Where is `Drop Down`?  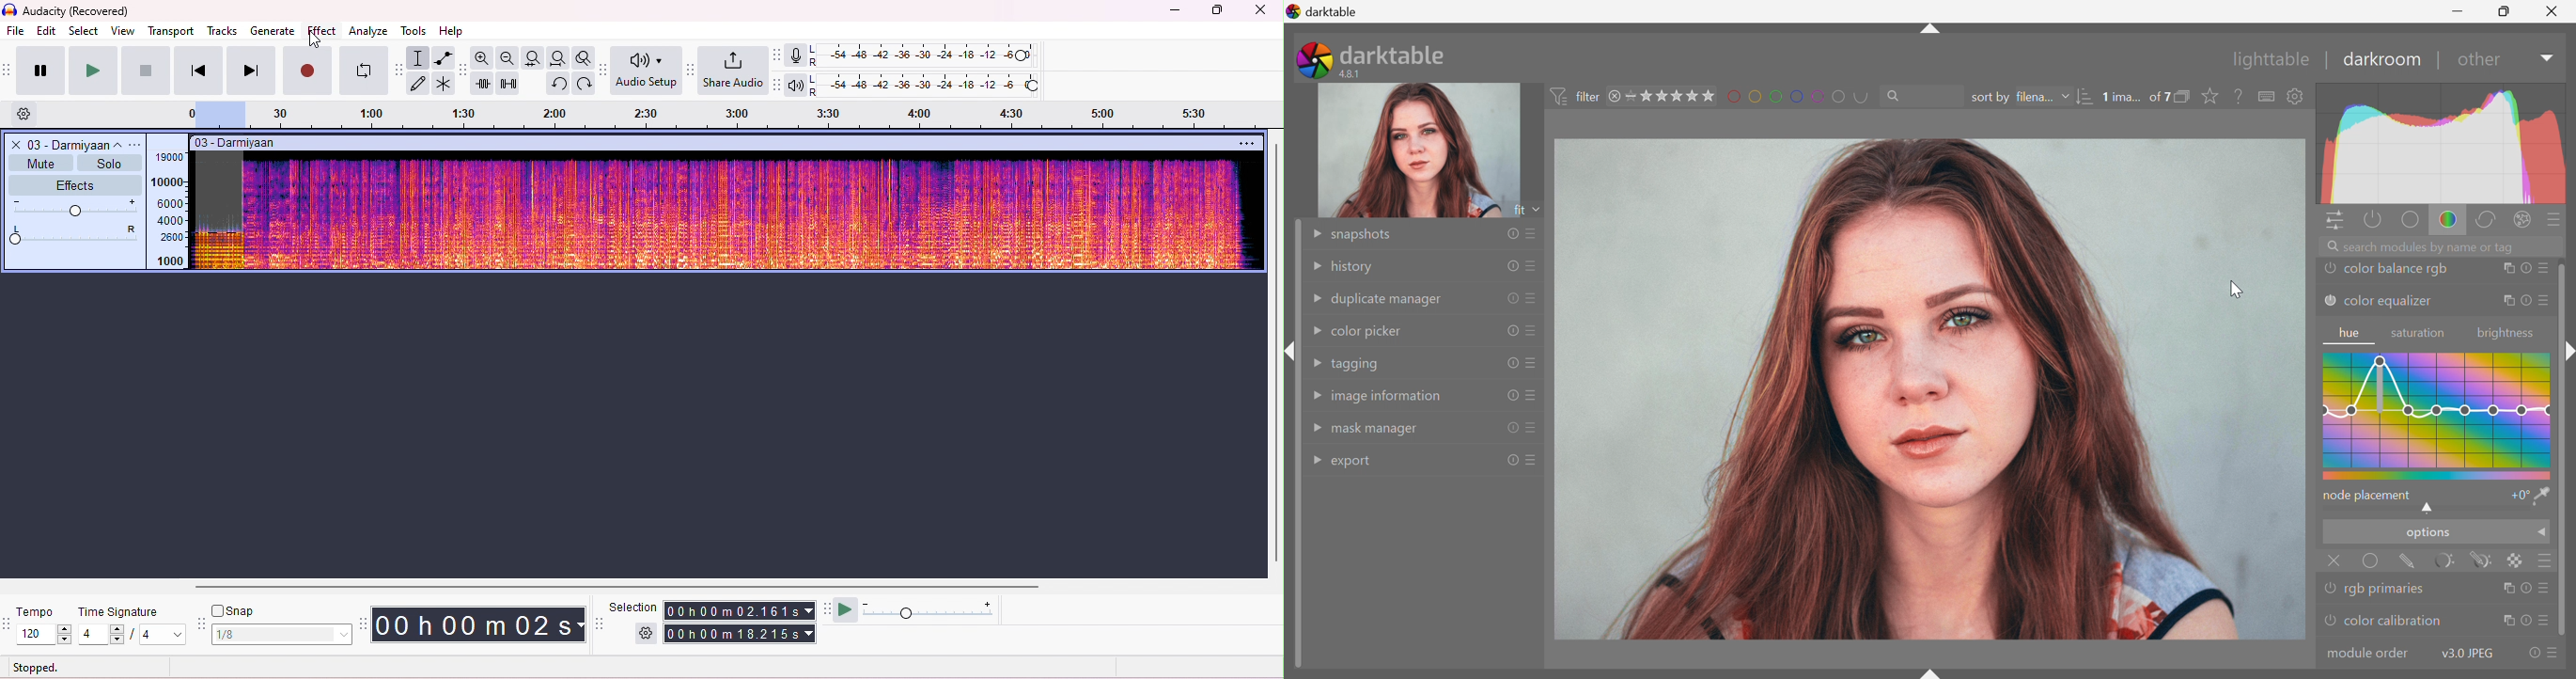 Drop Down is located at coordinates (1315, 458).